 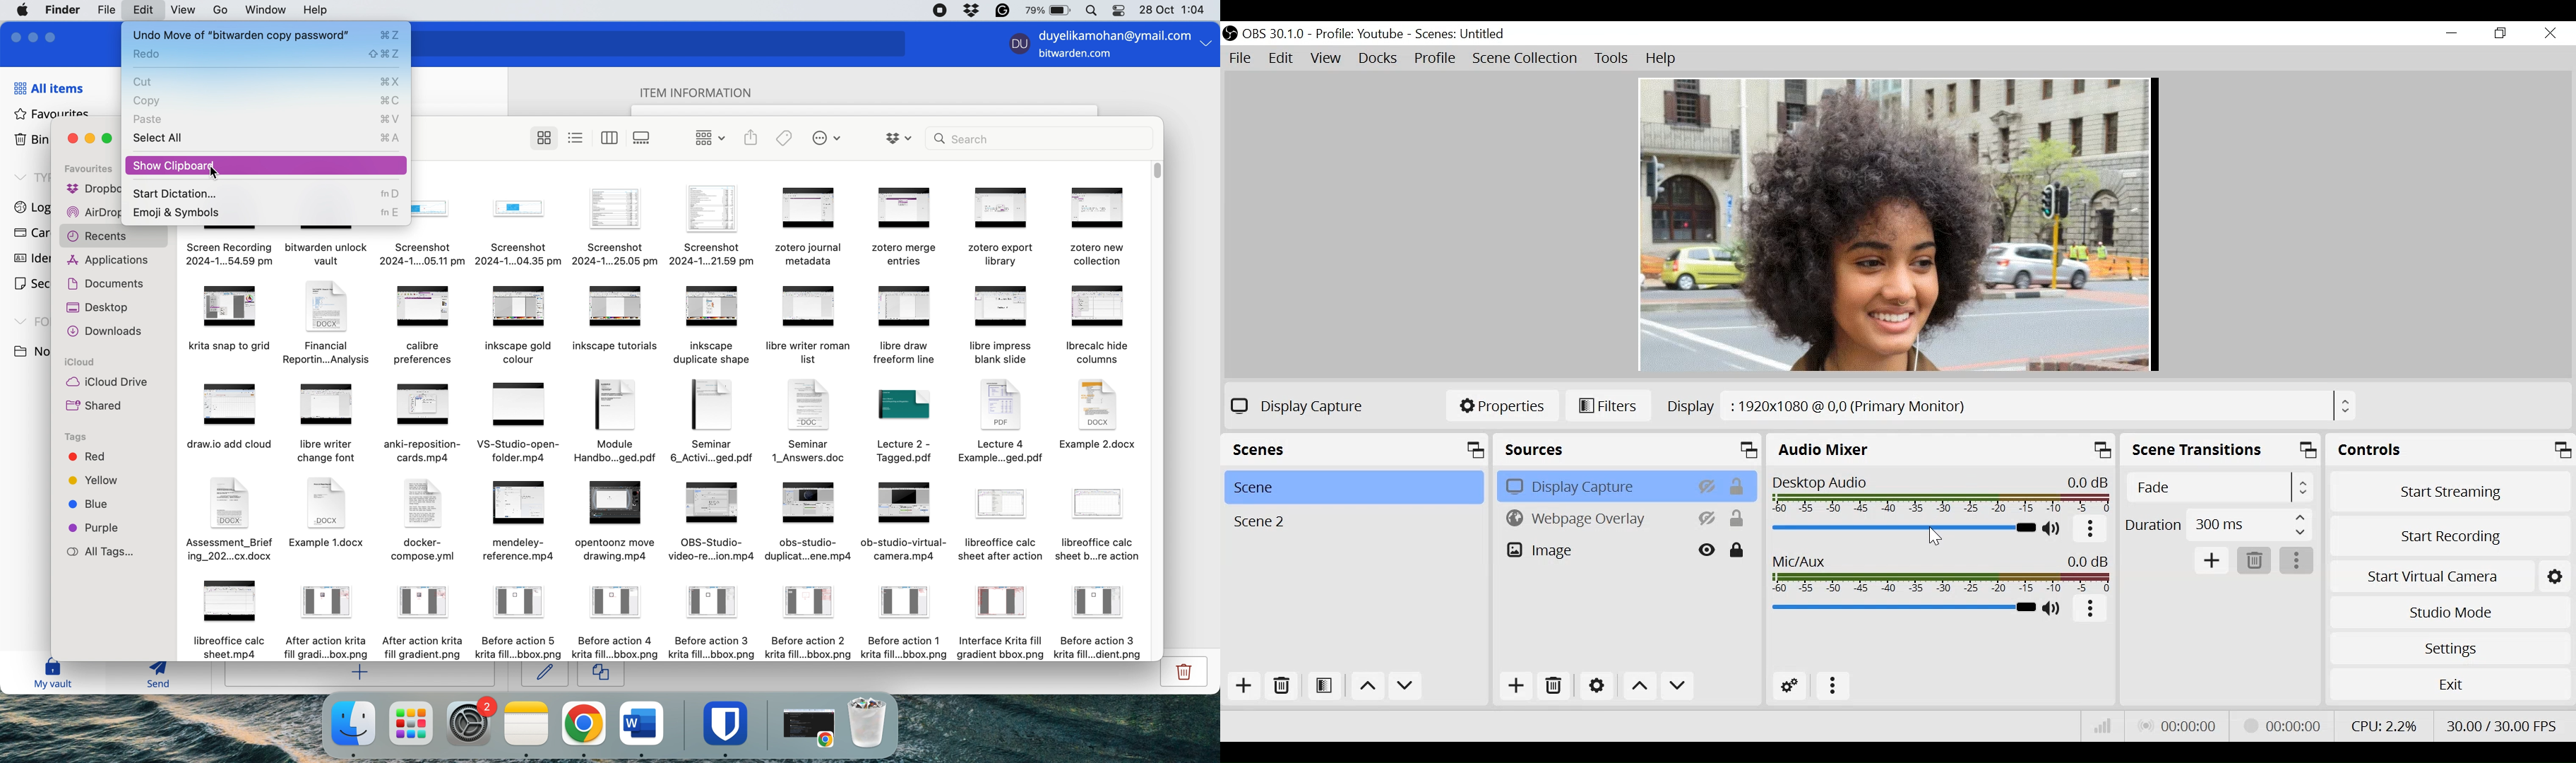 What do you see at coordinates (872, 722) in the screenshot?
I see `bin` at bounding box center [872, 722].